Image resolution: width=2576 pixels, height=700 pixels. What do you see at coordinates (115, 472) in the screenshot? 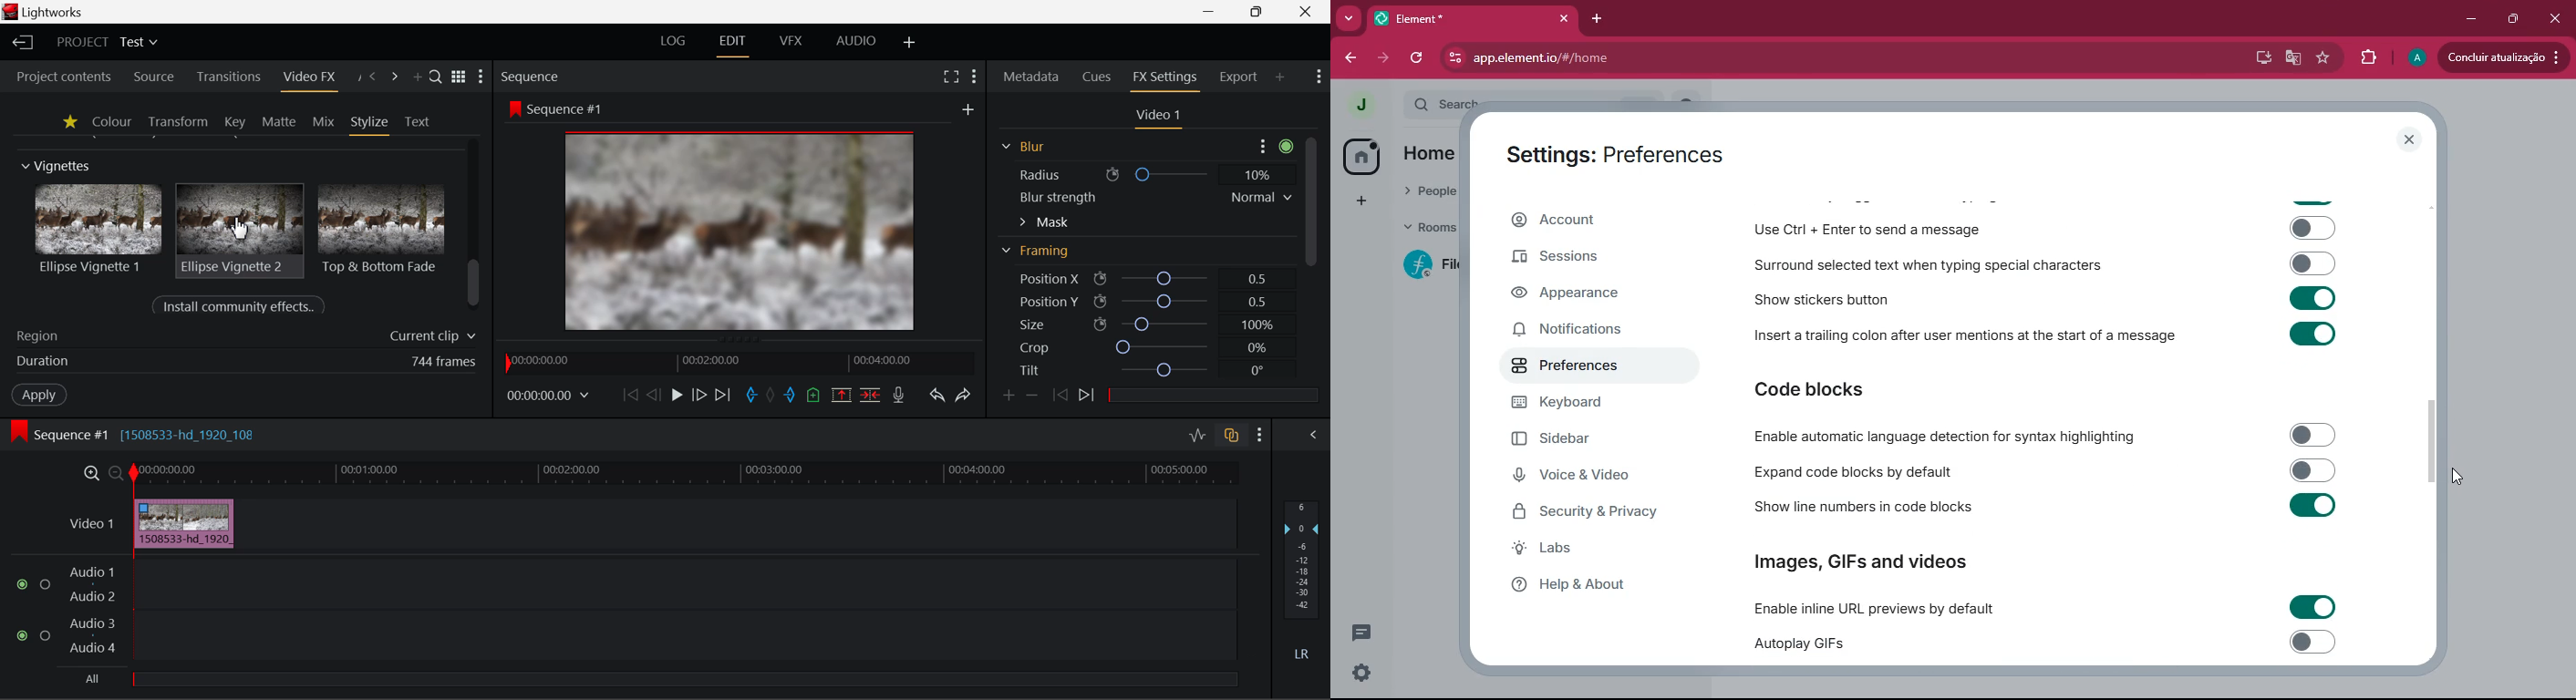
I see `Timeline Zoom Out` at bounding box center [115, 472].